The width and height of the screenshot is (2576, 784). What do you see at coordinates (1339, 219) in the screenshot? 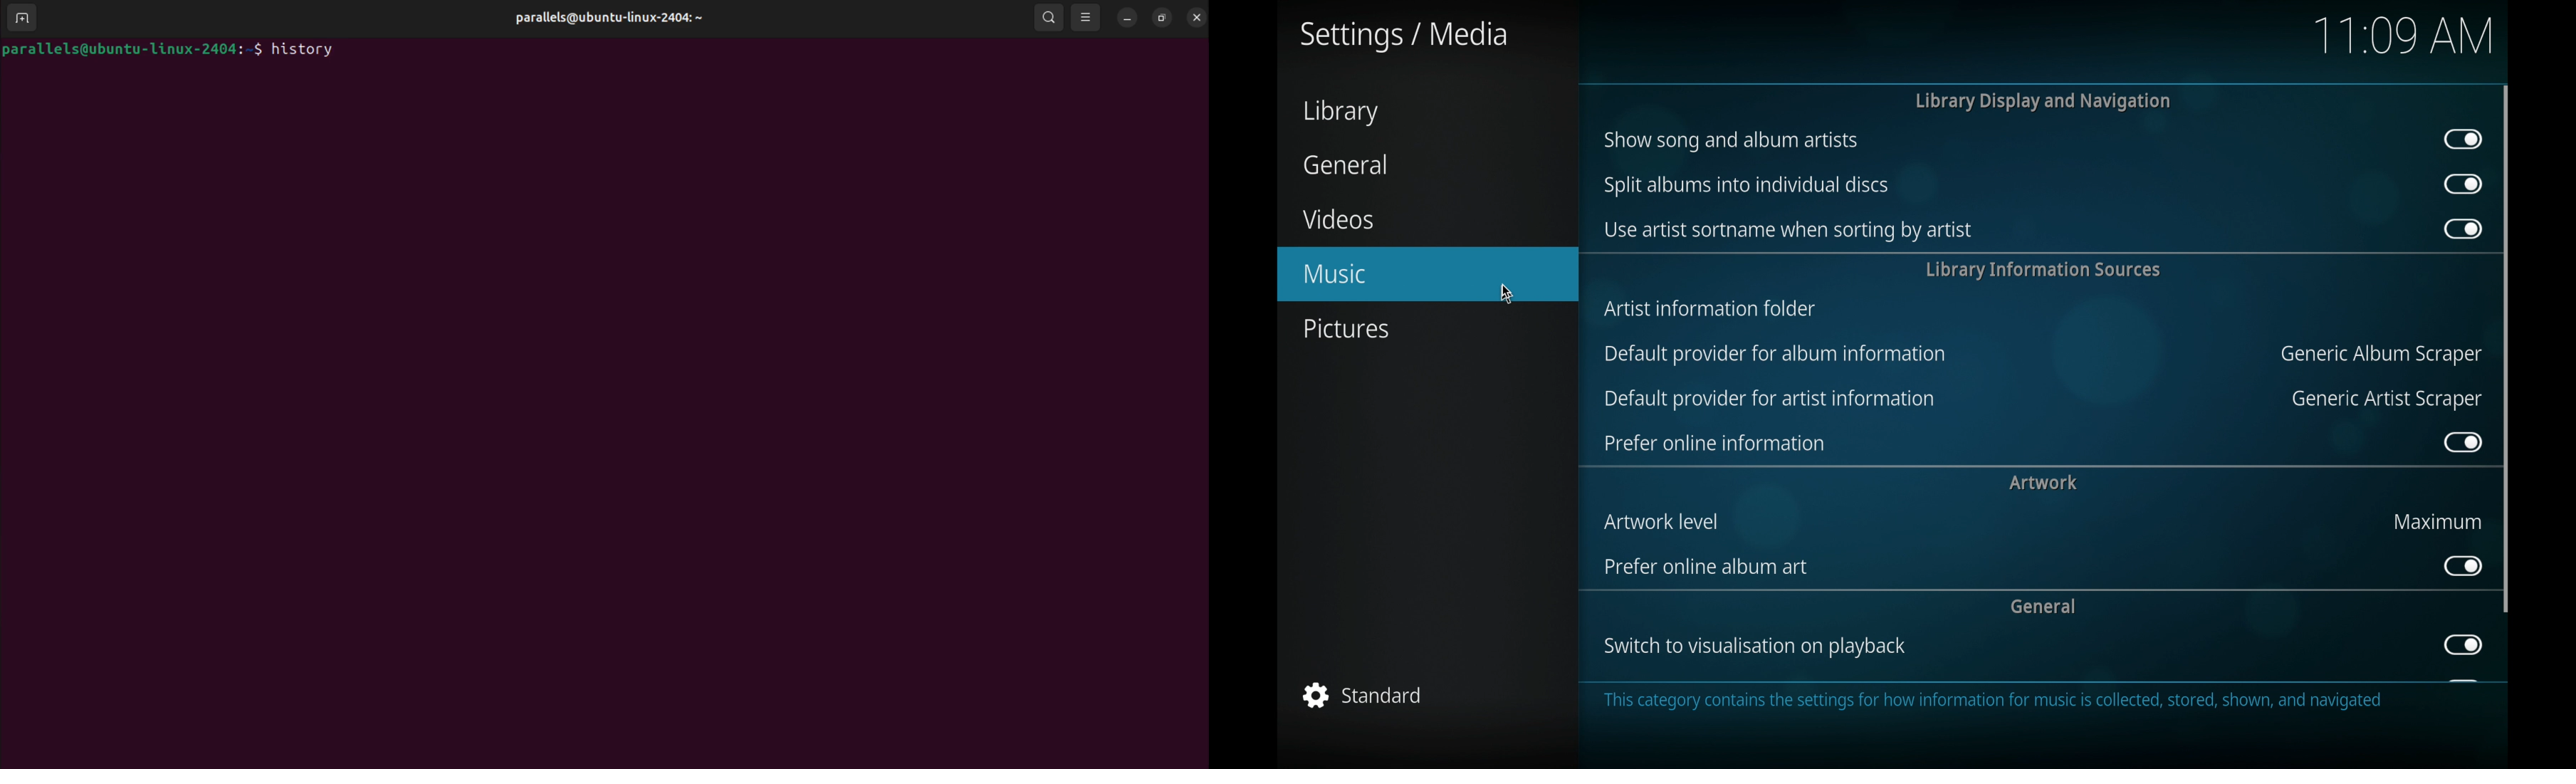
I see `videos` at bounding box center [1339, 219].